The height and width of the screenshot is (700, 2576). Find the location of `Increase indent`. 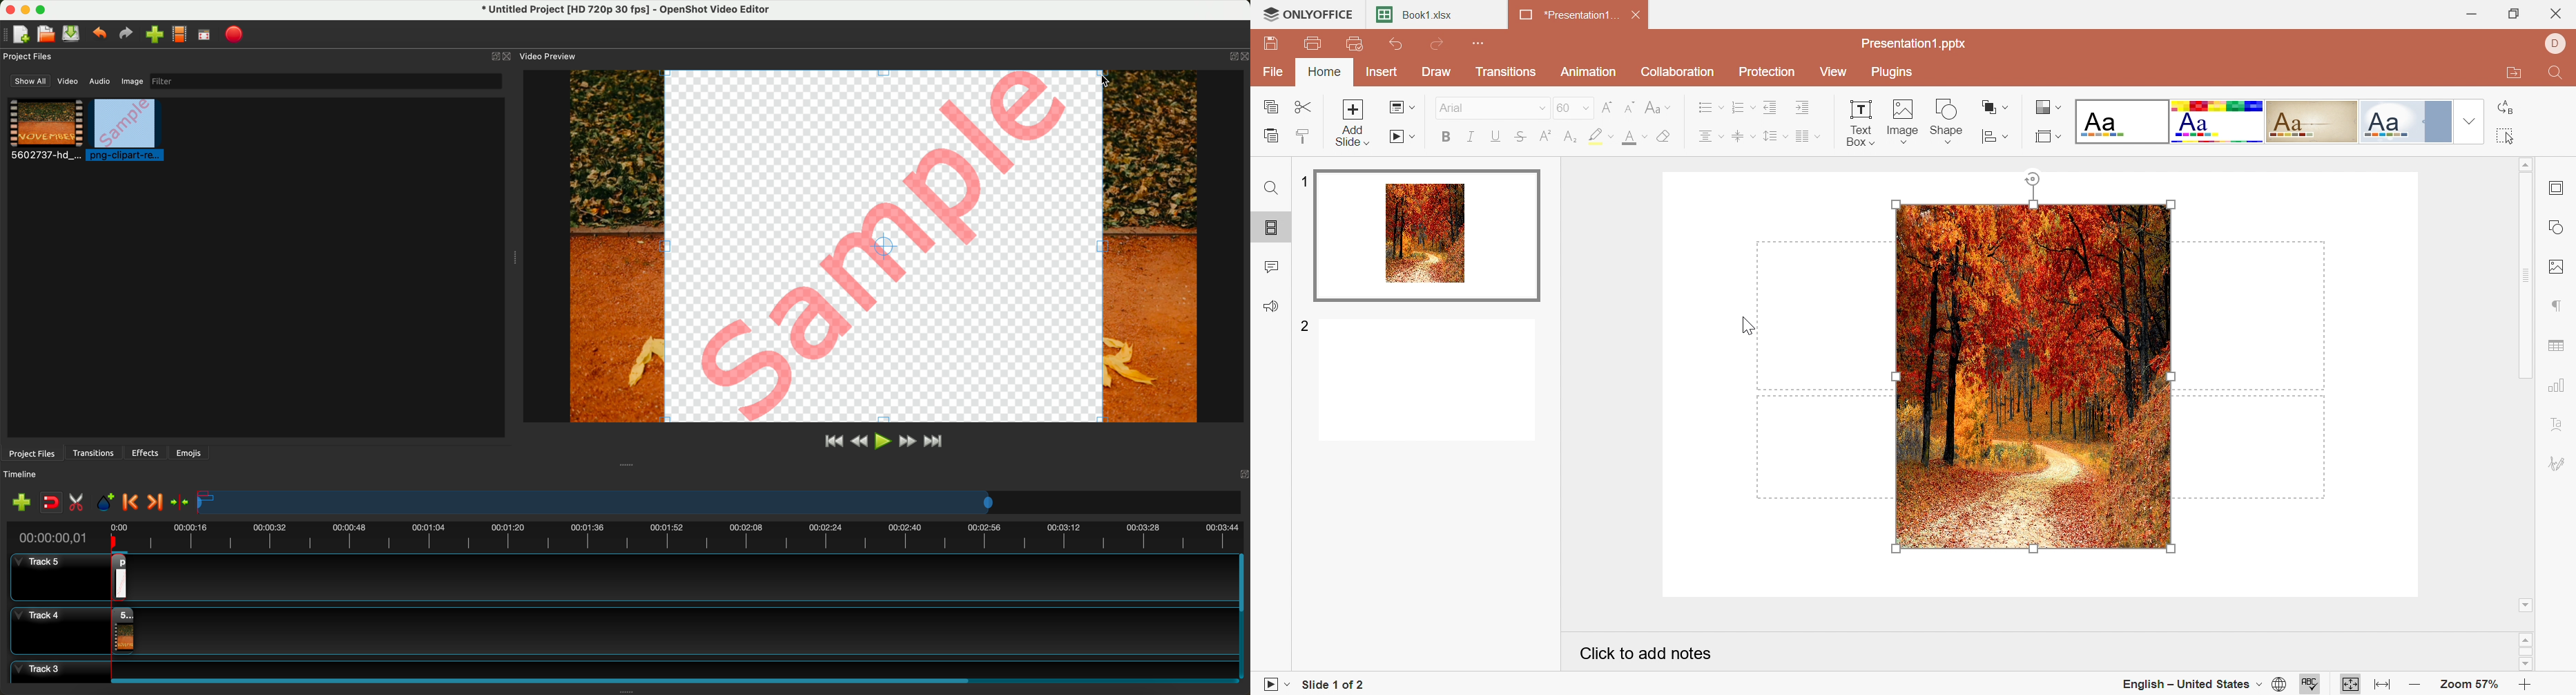

Increase indent is located at coordinates (1805, 106).